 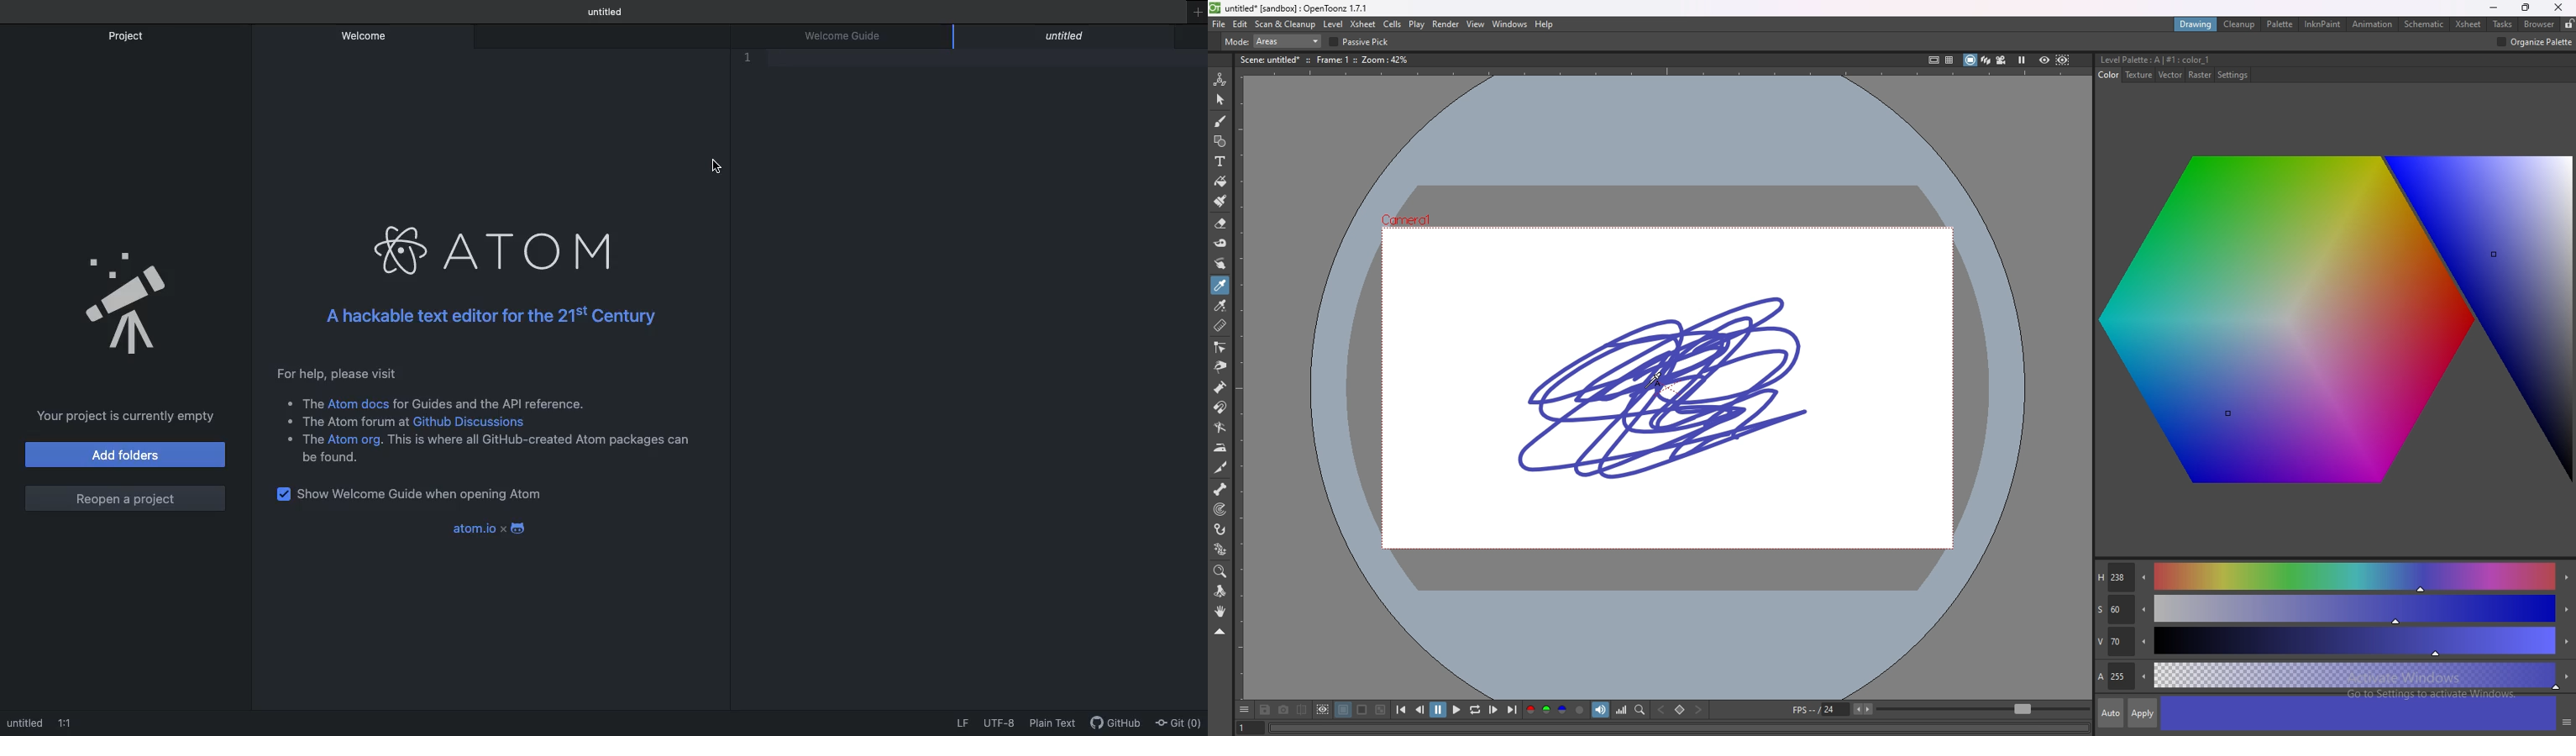 What do you see at coordinates (359, 402) in the screenshot?
I see `Atom docs Link` at bounding box center [359, 402].